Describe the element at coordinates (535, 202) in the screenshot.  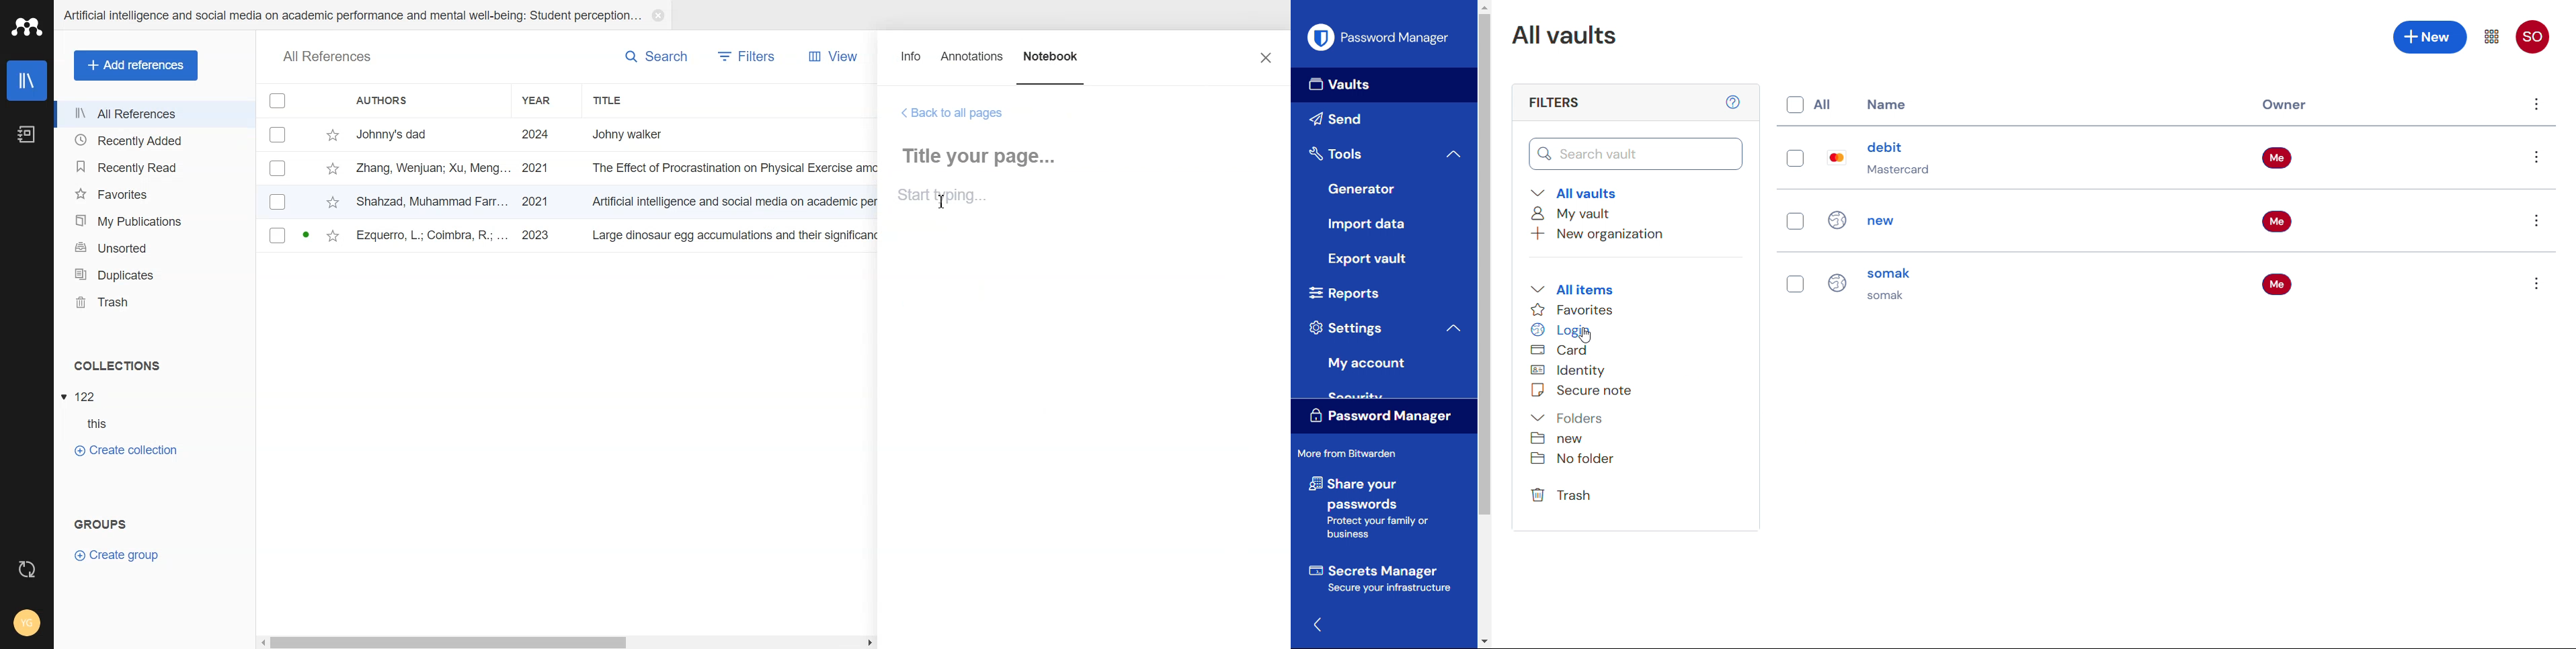
I see `2021` at that location.